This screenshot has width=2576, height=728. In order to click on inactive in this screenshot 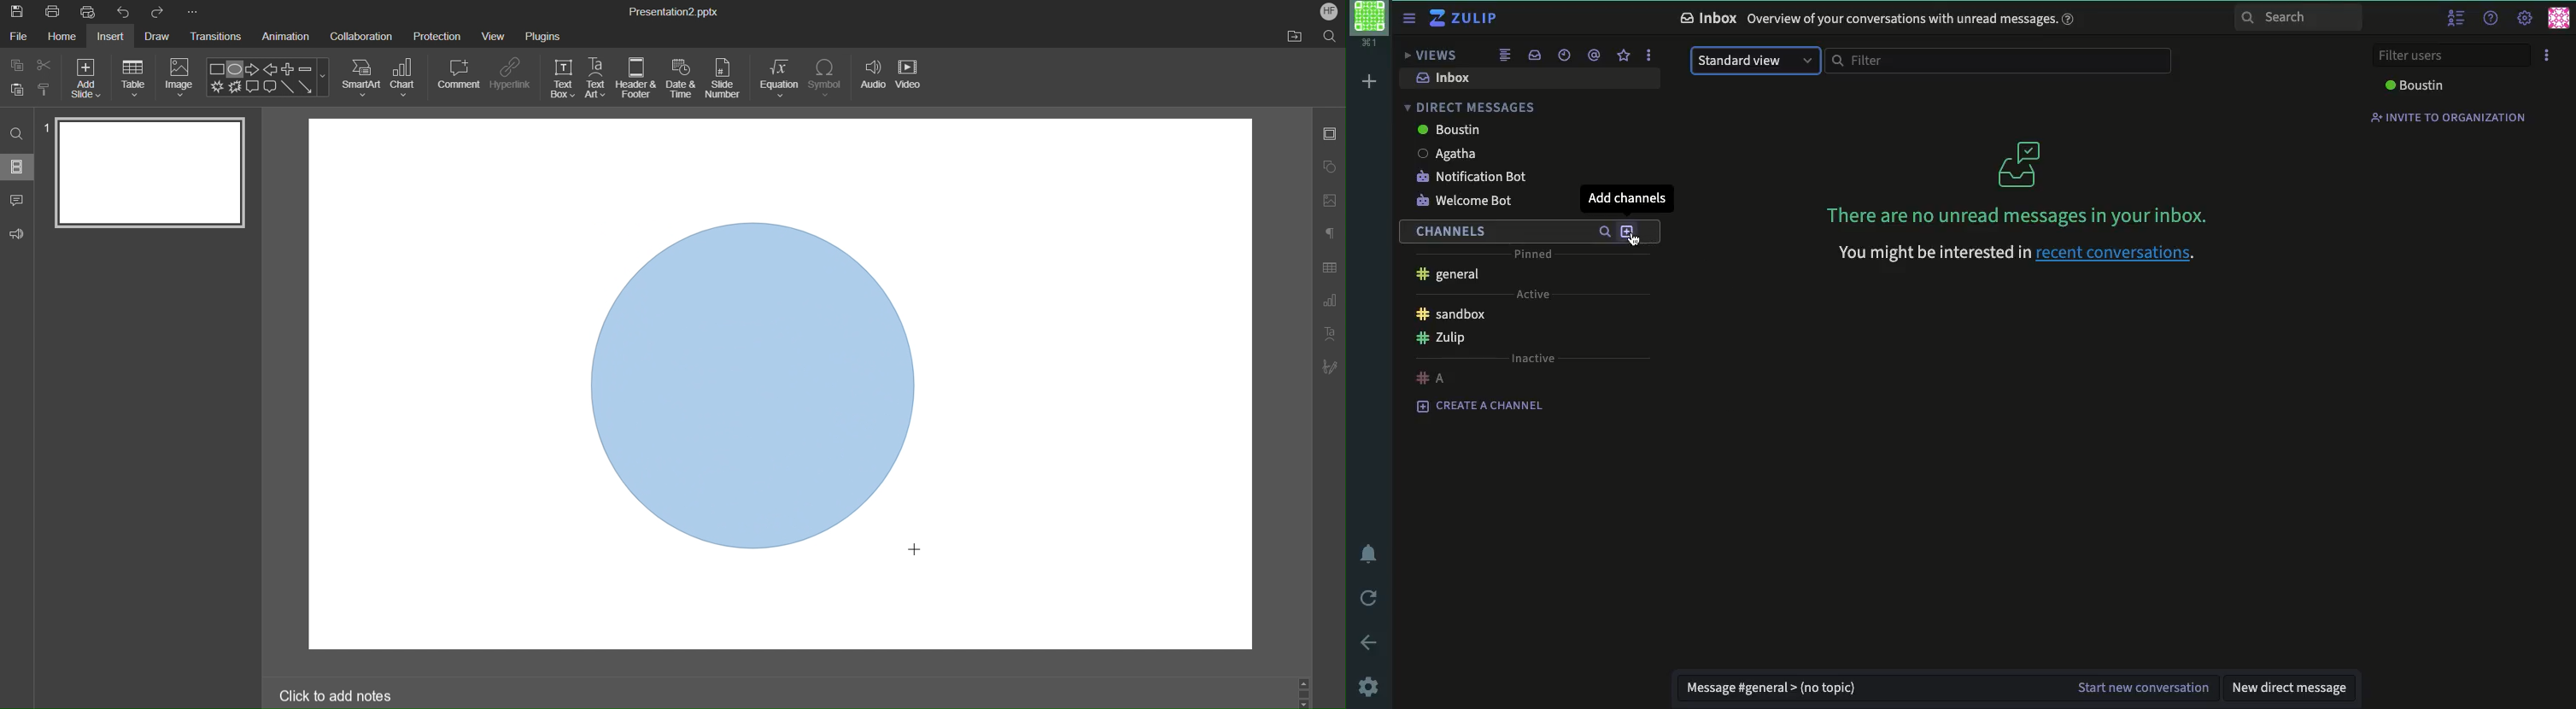, I will do `click(1537, 360)`.